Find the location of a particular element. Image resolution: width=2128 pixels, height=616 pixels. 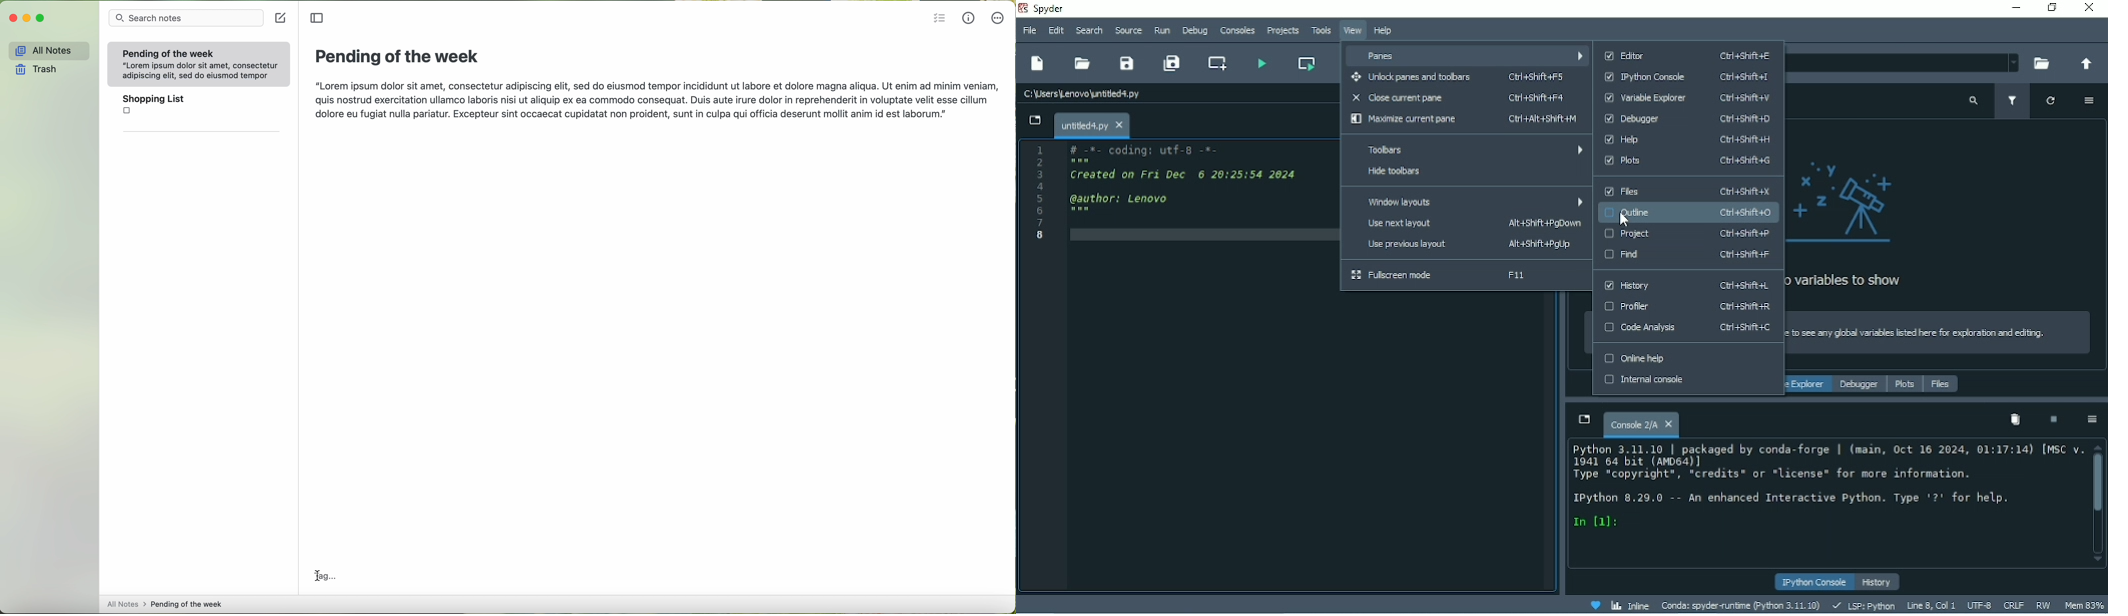

History is located at coordinates (1878, 582).